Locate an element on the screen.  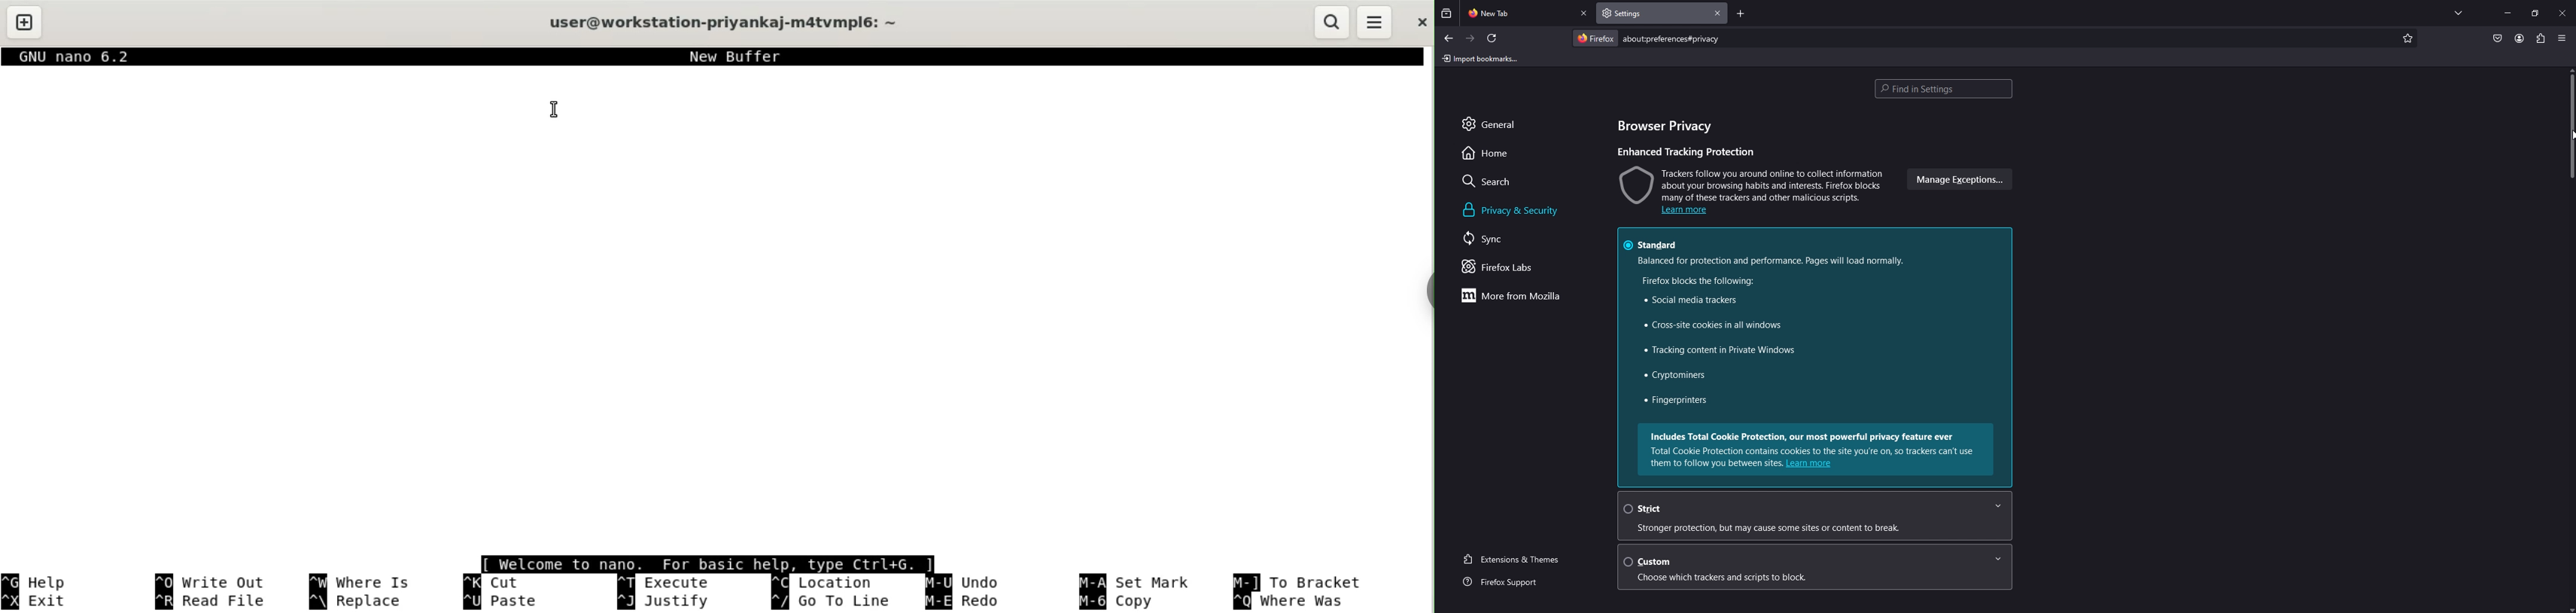
menu is located at coordinates (1373, 22).